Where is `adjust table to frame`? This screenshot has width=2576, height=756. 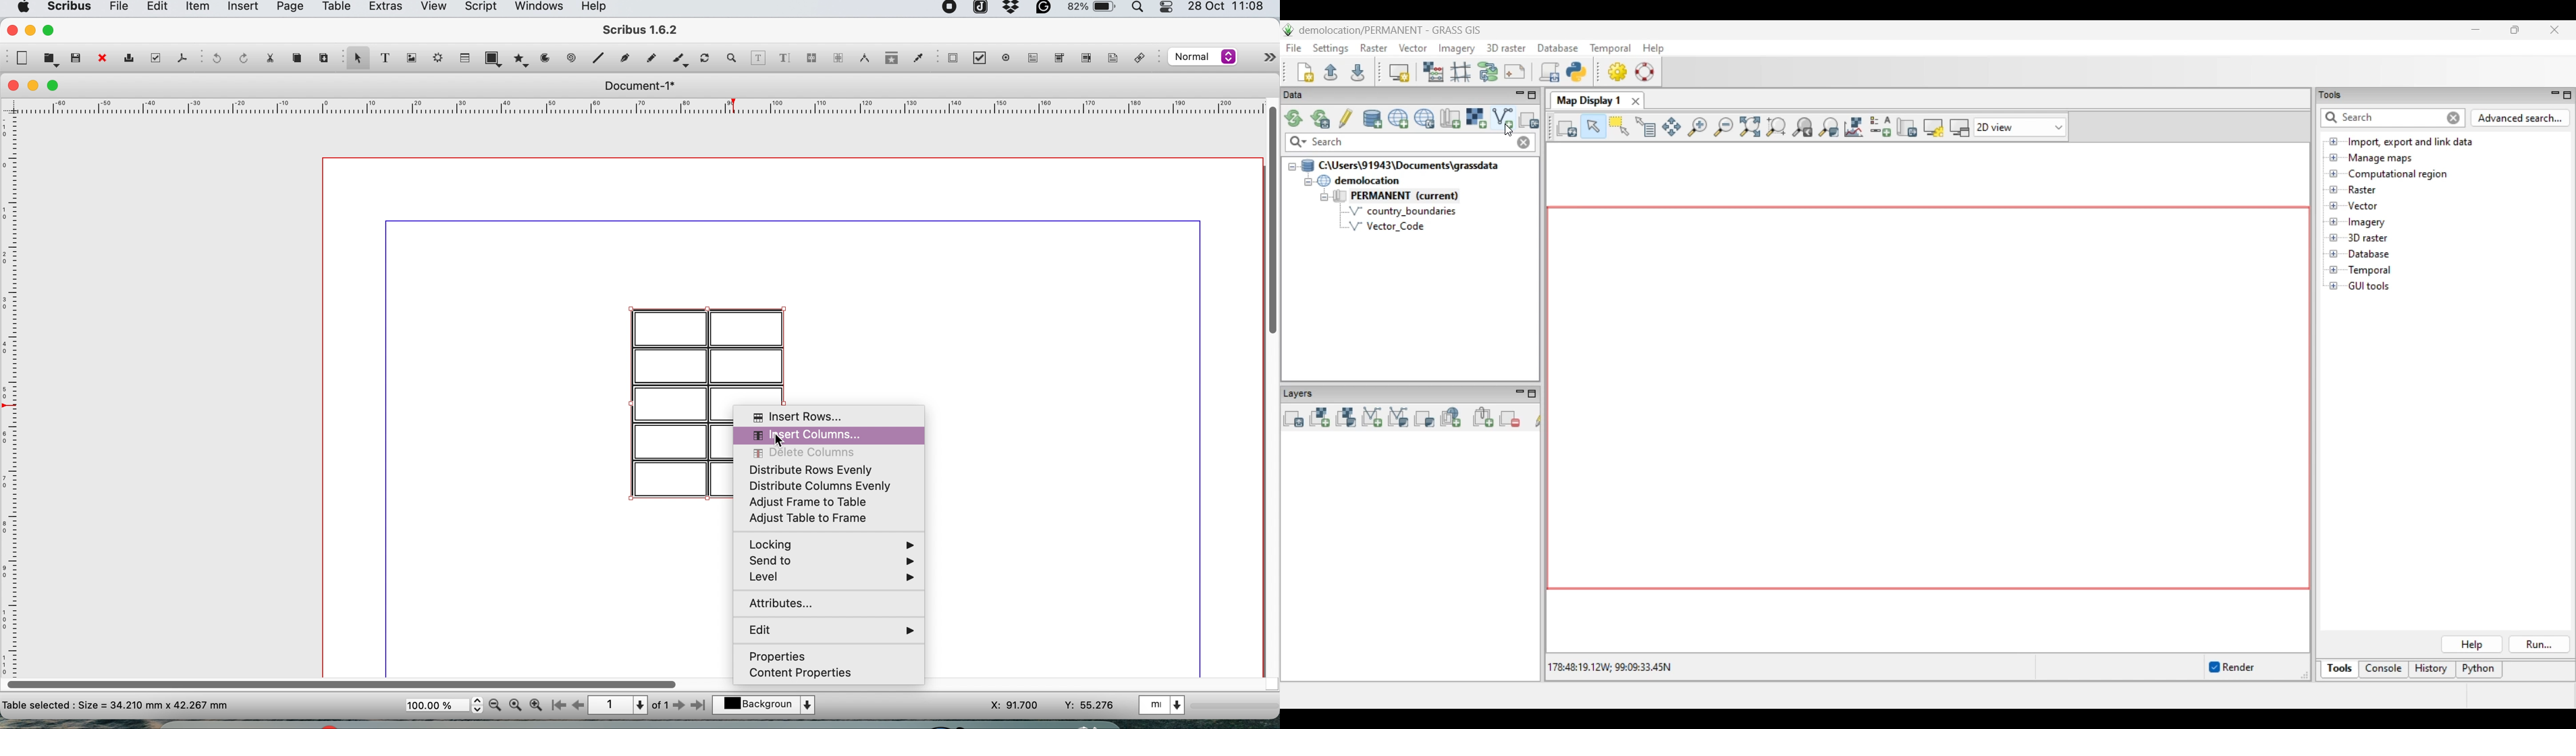 adjust table to frame is located at coordinates (817, 519).